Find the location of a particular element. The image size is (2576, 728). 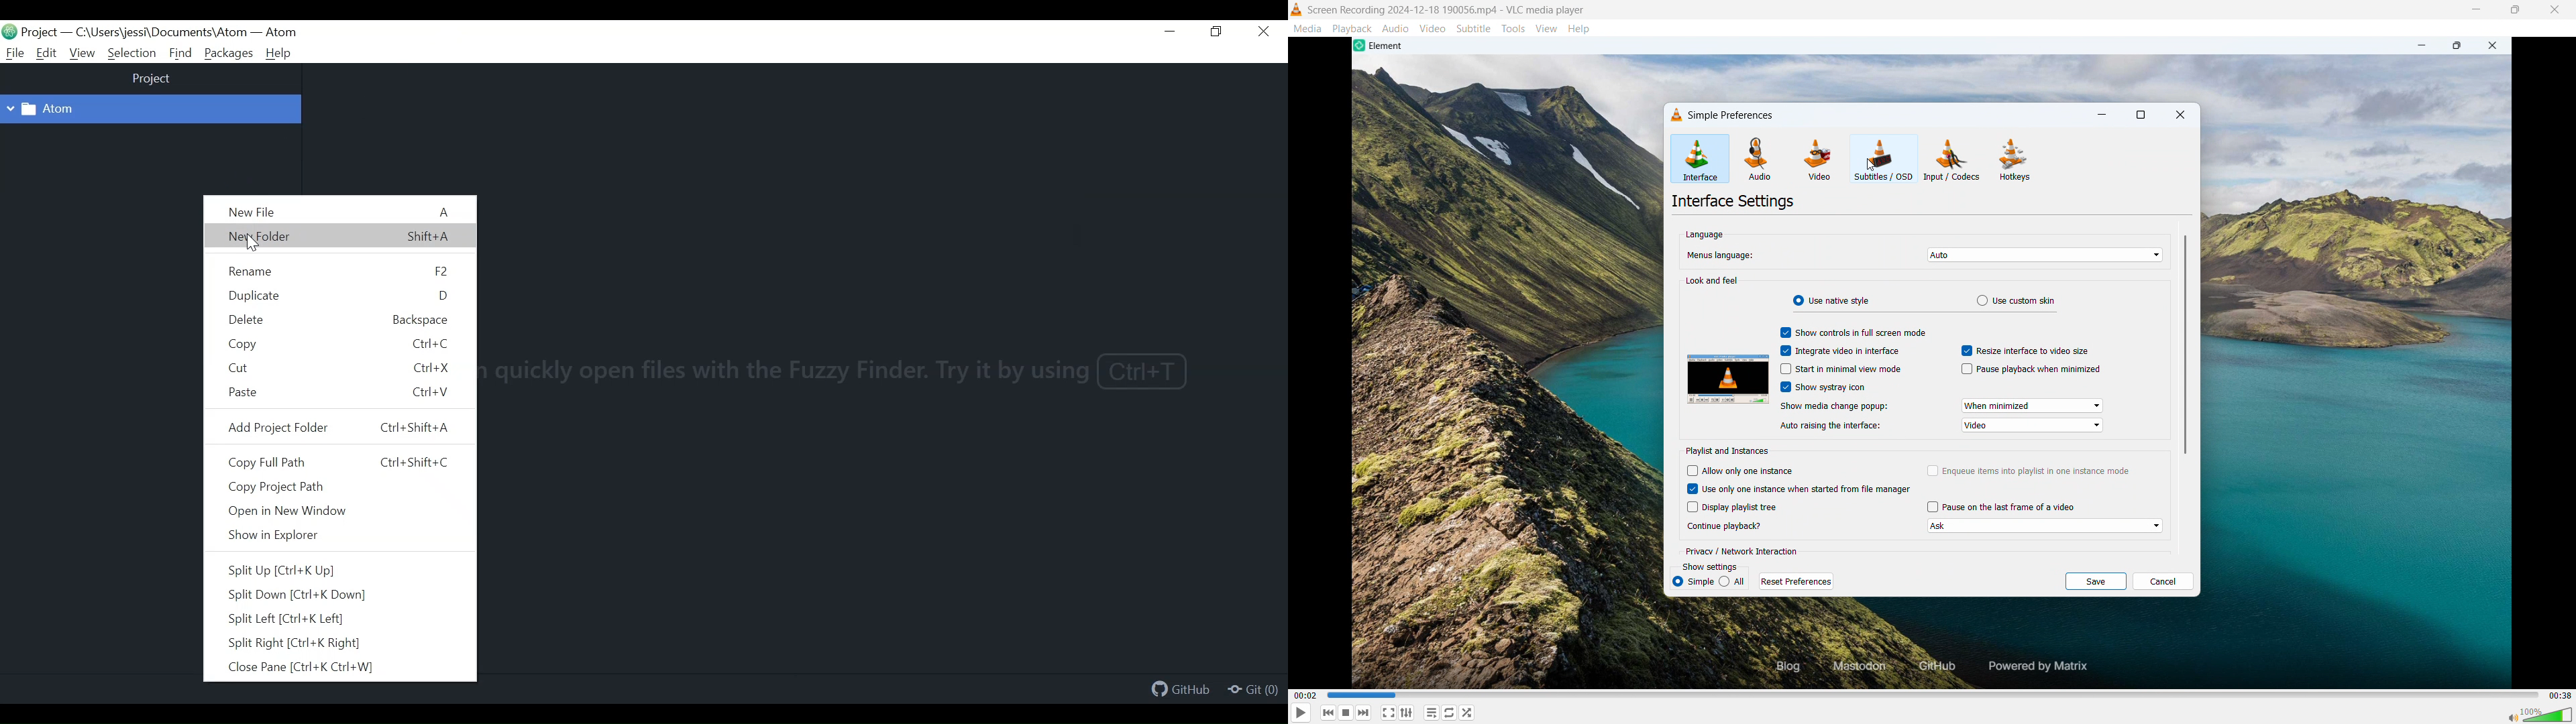

Use only one instance when started from file manager  is located at coordinates (1809, 489).